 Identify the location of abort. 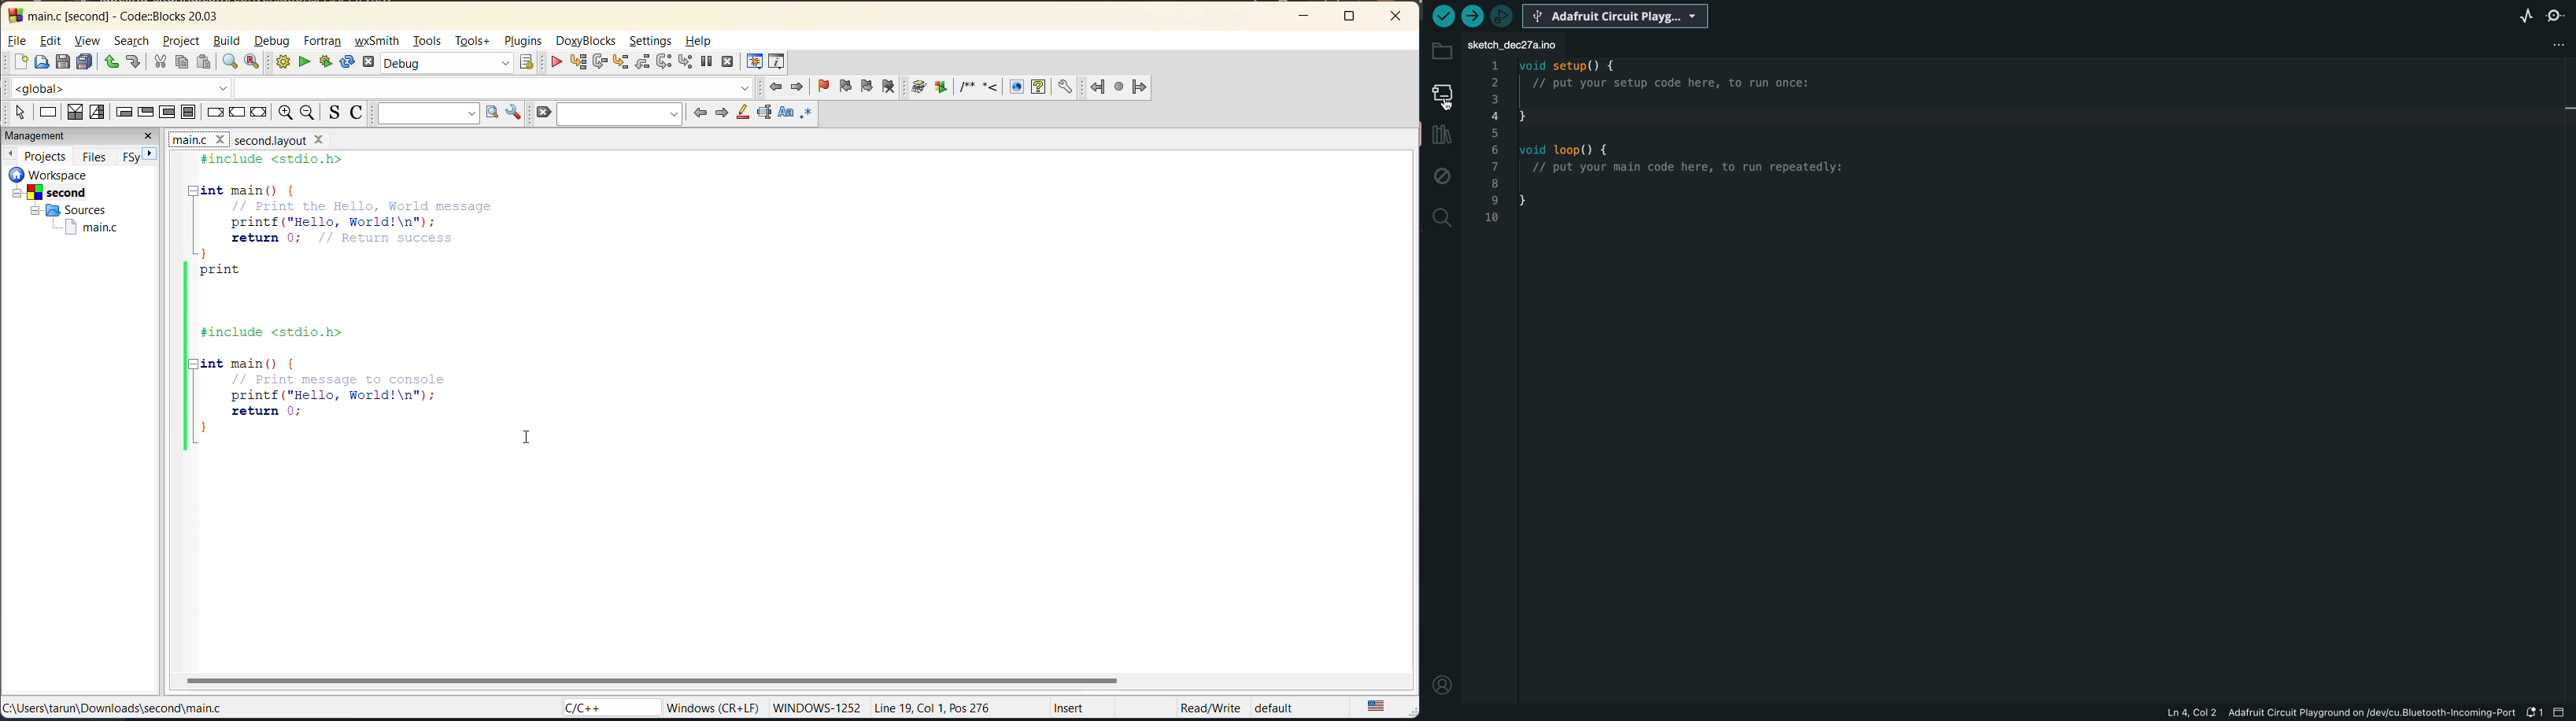
(371, 63).